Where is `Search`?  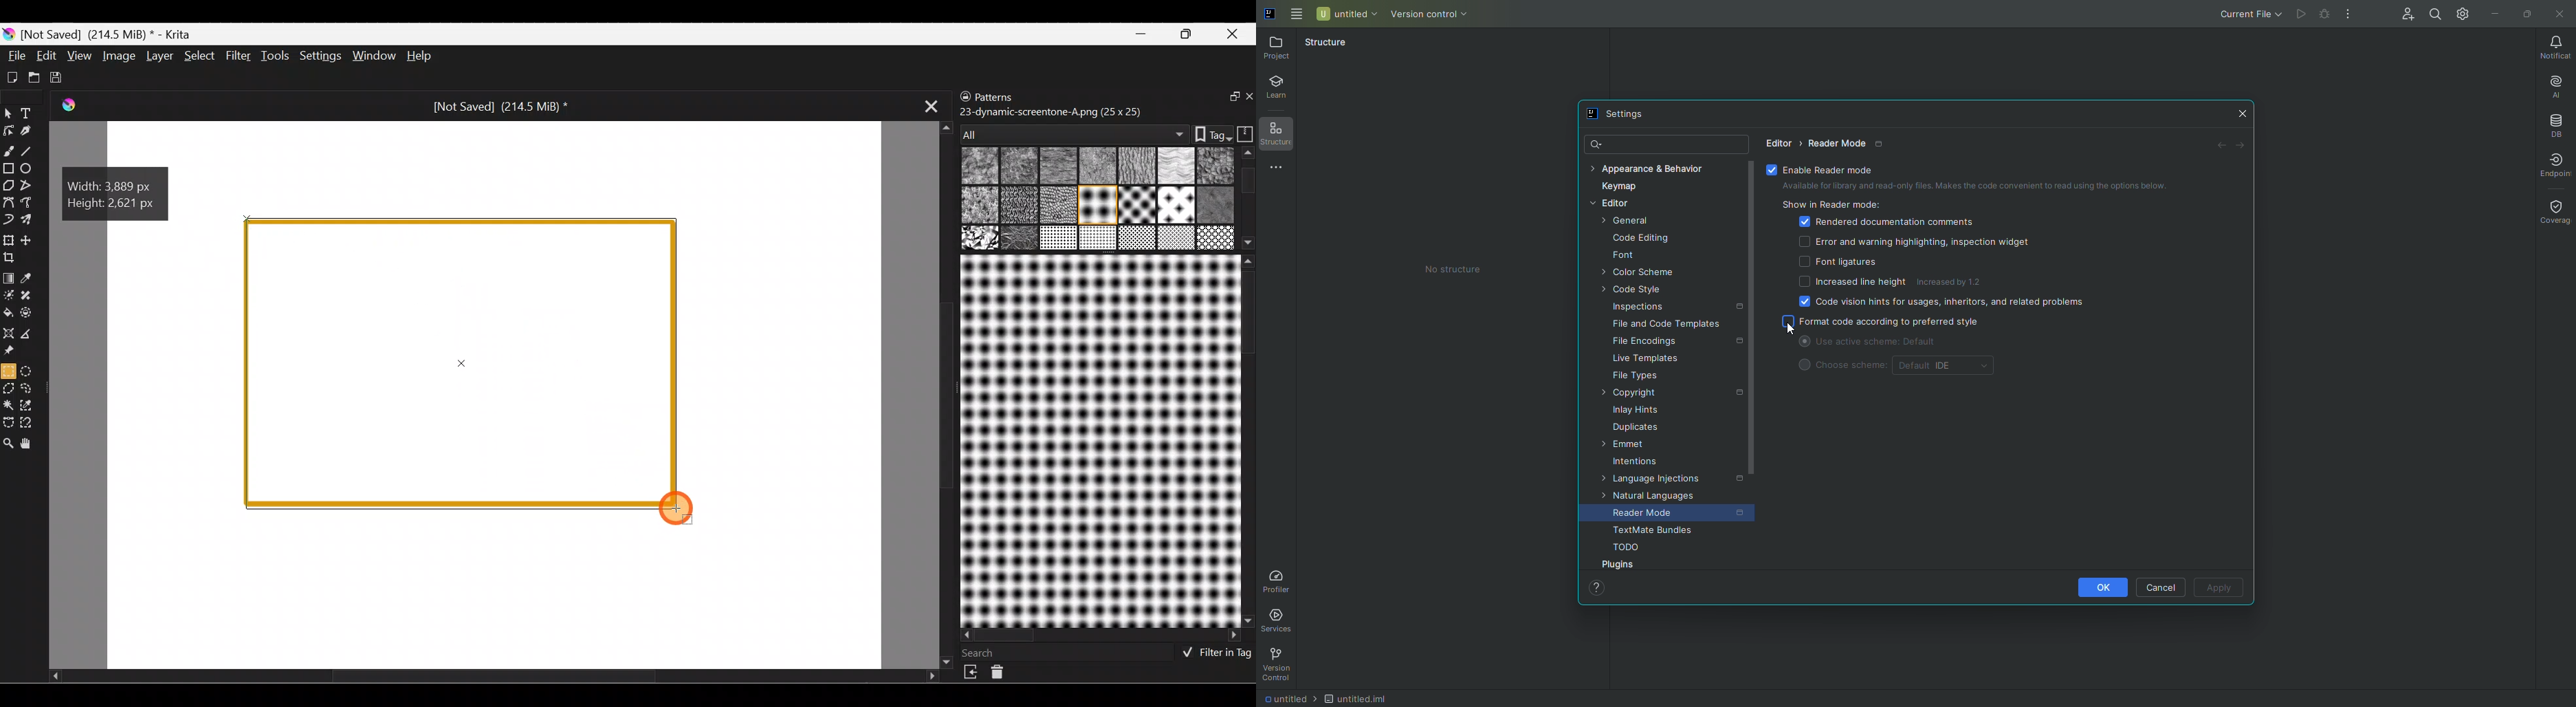 Search is located at coordinates (986, 653).